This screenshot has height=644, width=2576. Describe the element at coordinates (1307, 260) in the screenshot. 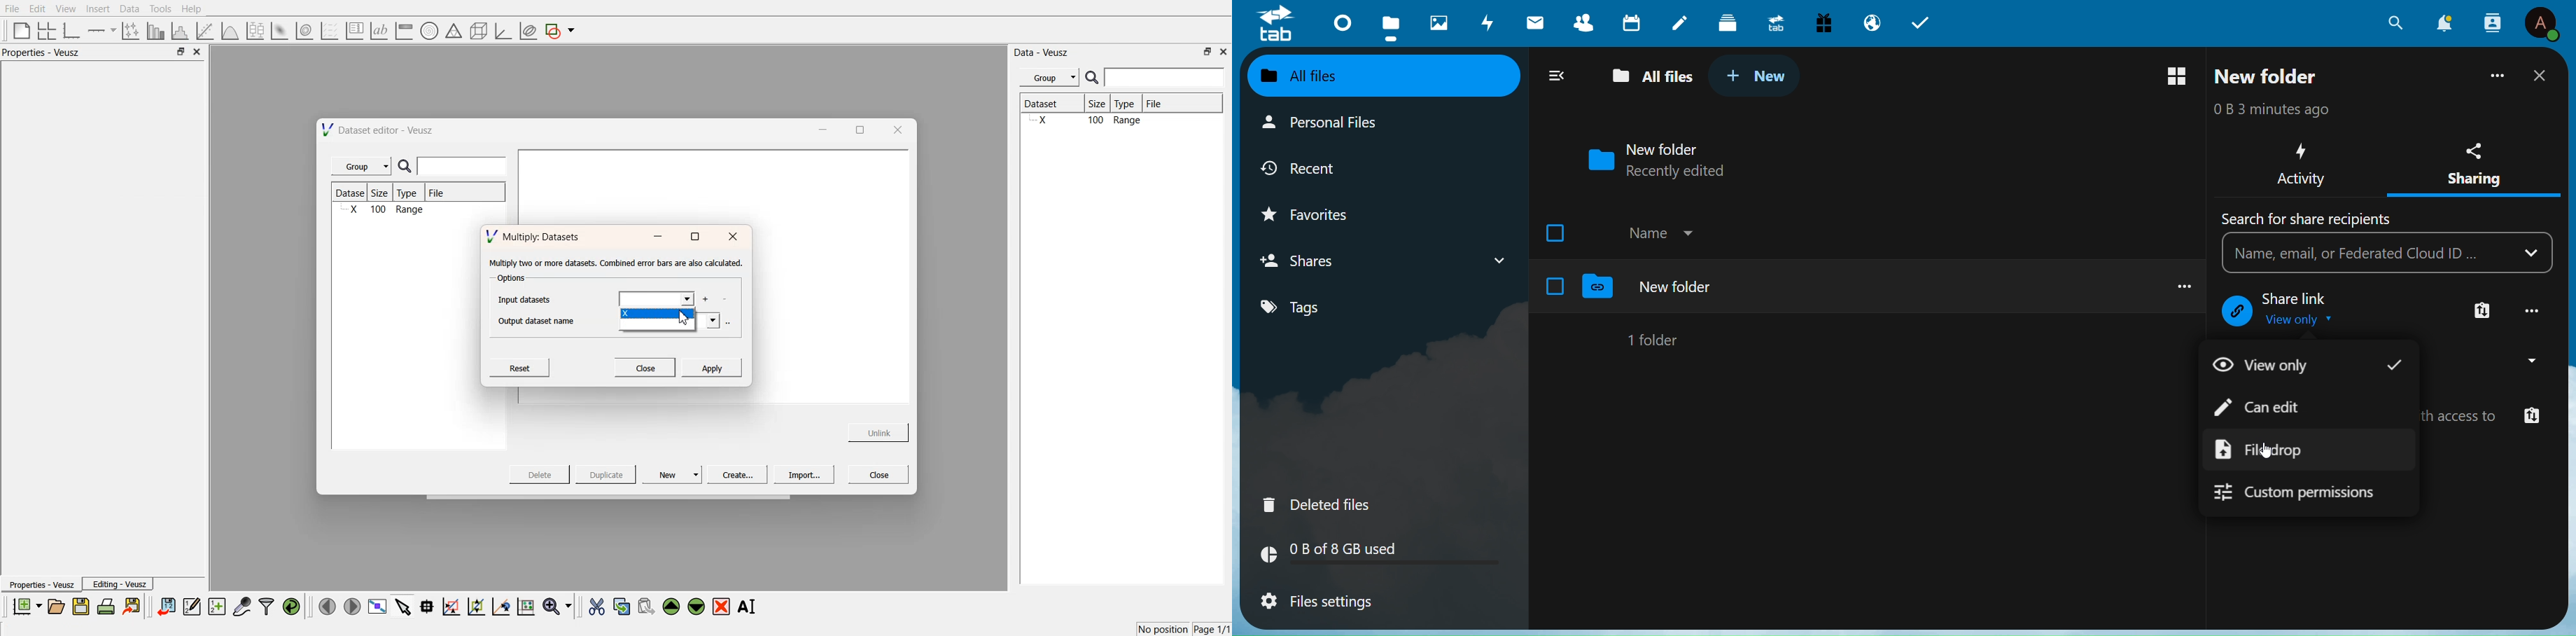

I see `Shares` at that location.